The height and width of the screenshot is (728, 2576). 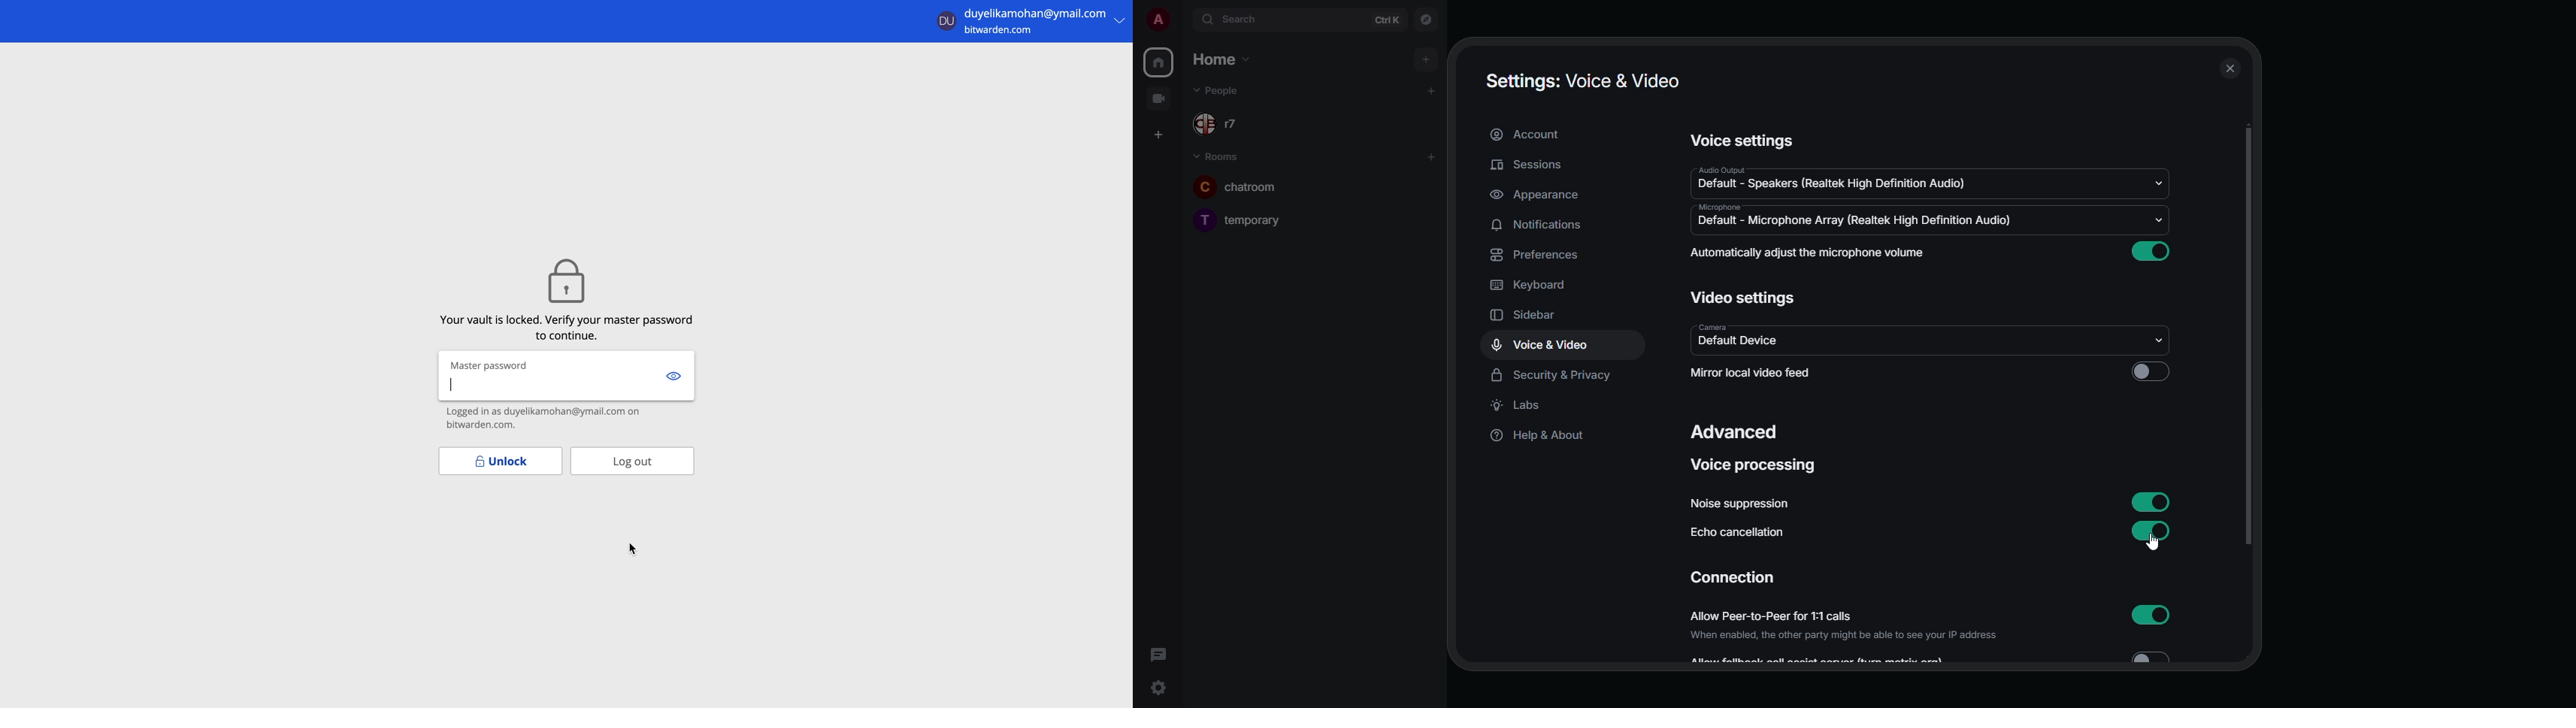 I want to click on enabled, so click(x=2153, y=614).